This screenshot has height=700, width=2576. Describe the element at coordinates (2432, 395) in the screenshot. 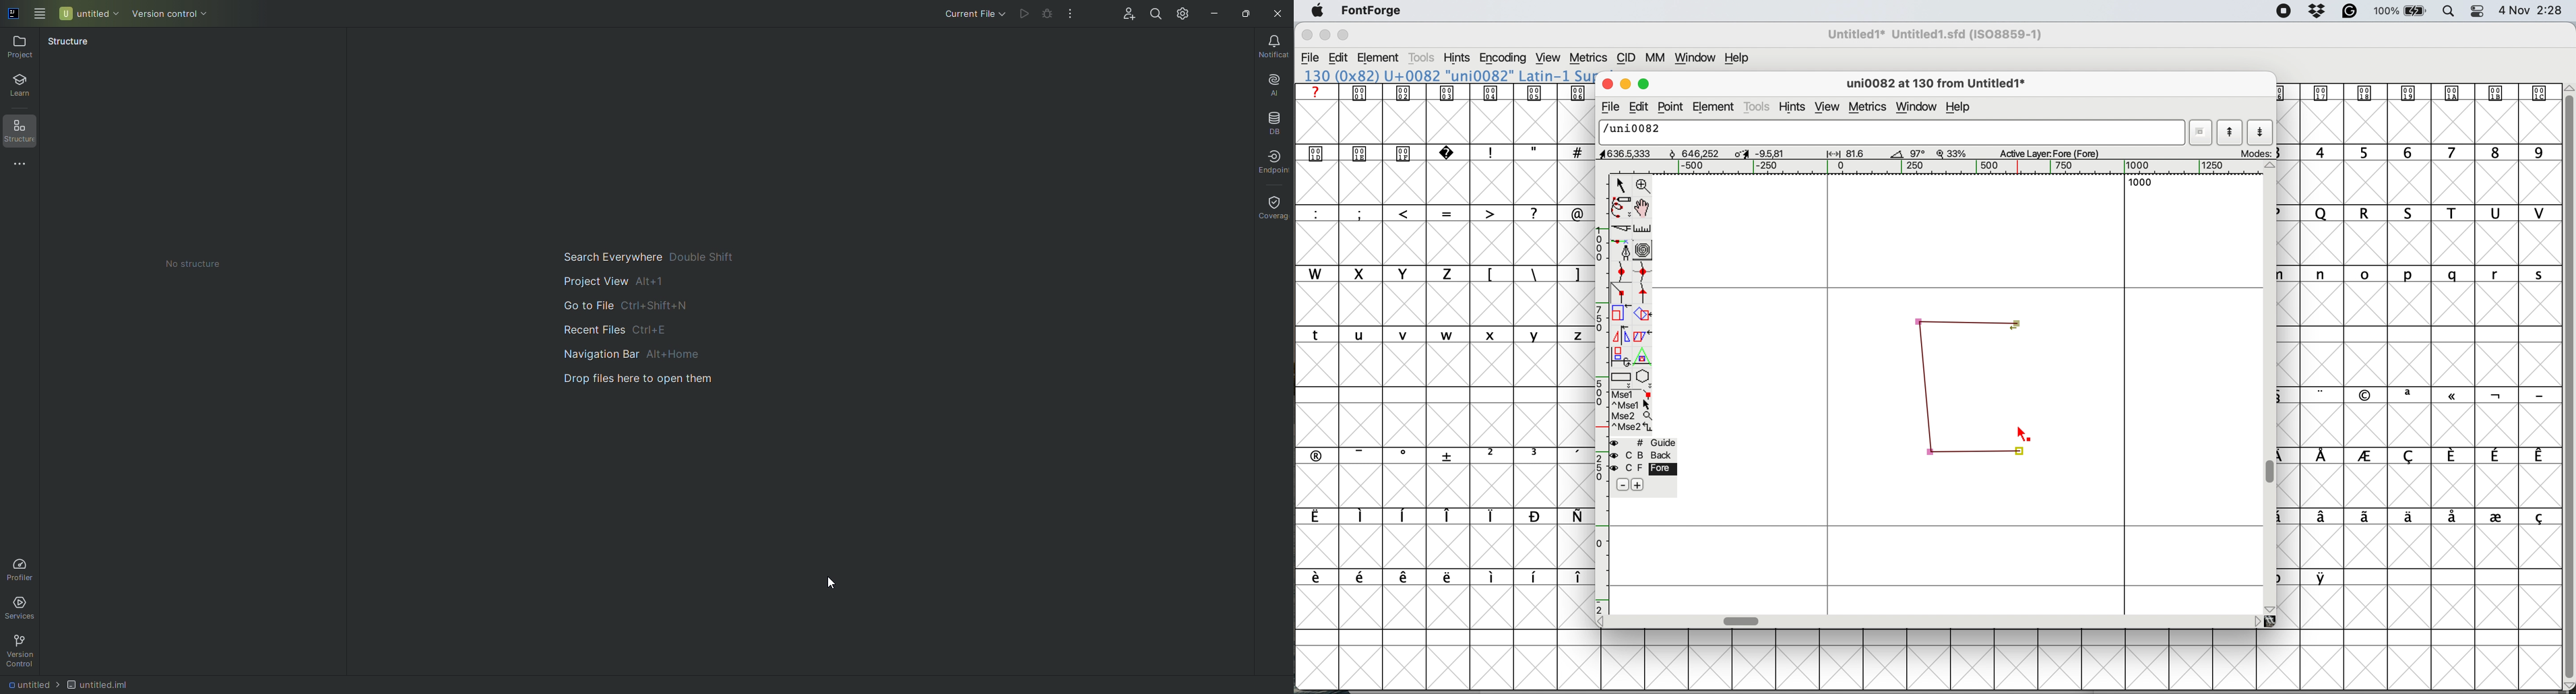

I see `symbols` at that location.